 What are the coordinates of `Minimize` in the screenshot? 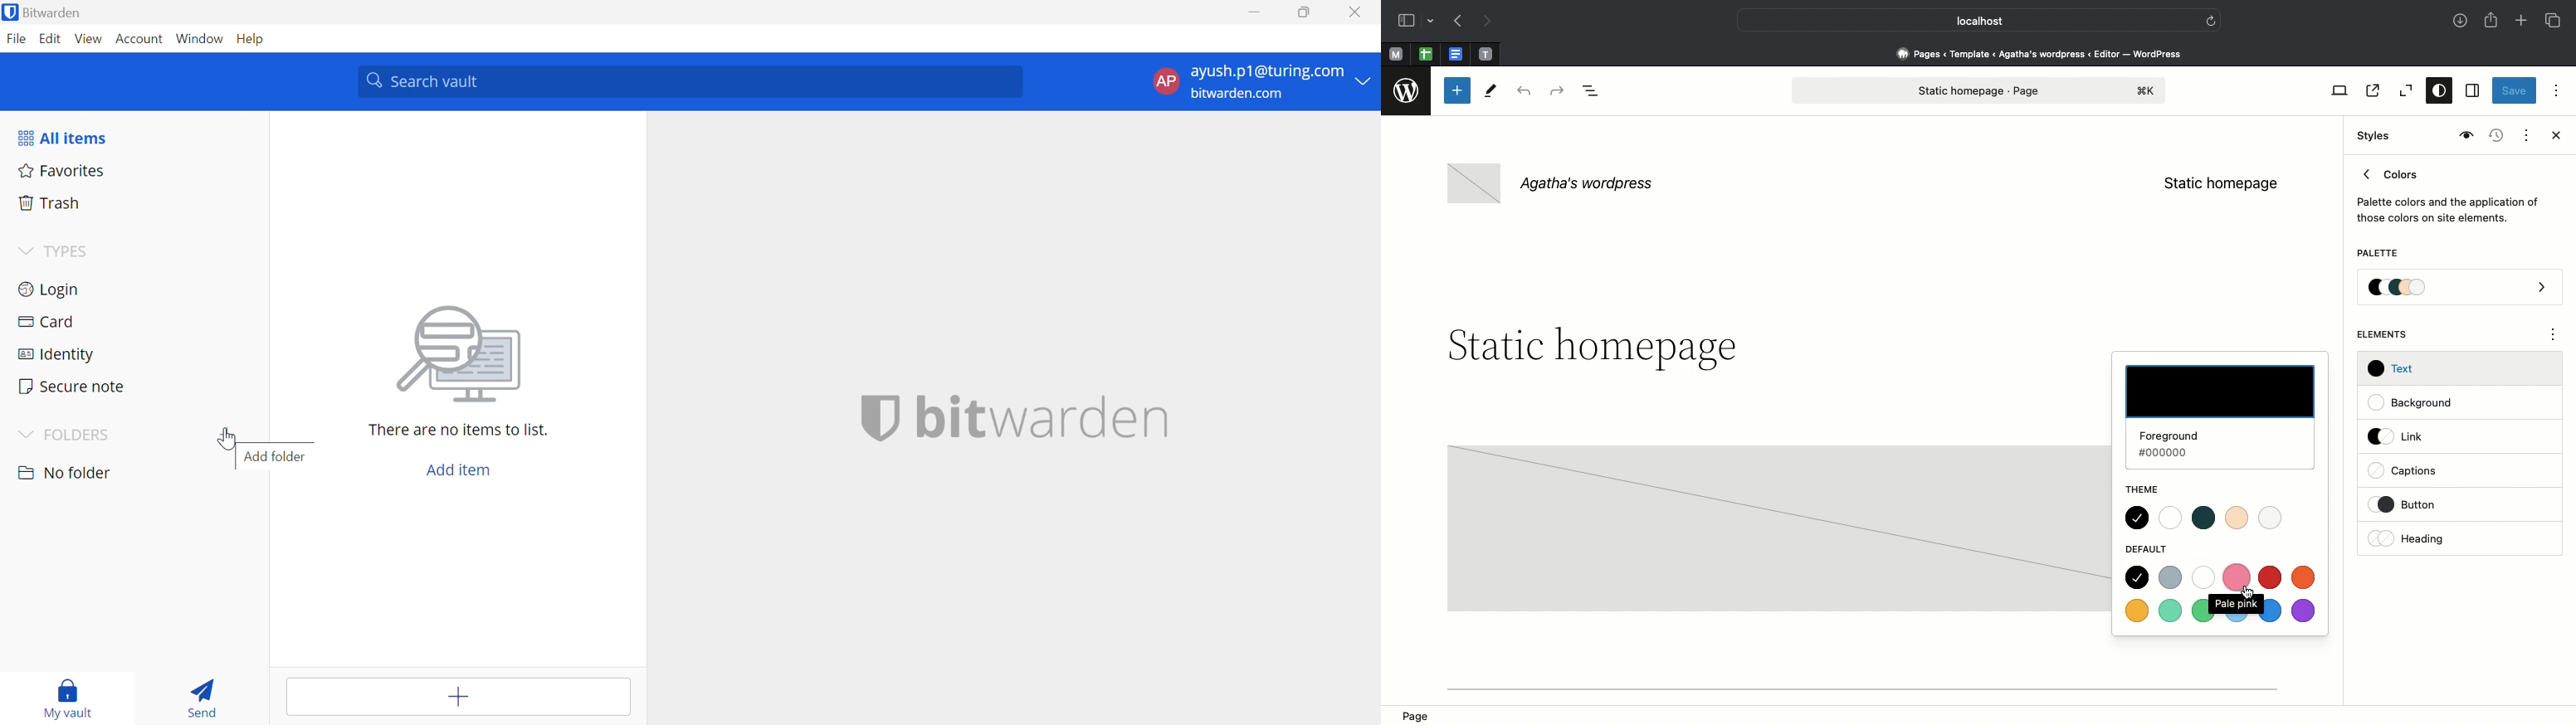 It's located at (1255, 10).